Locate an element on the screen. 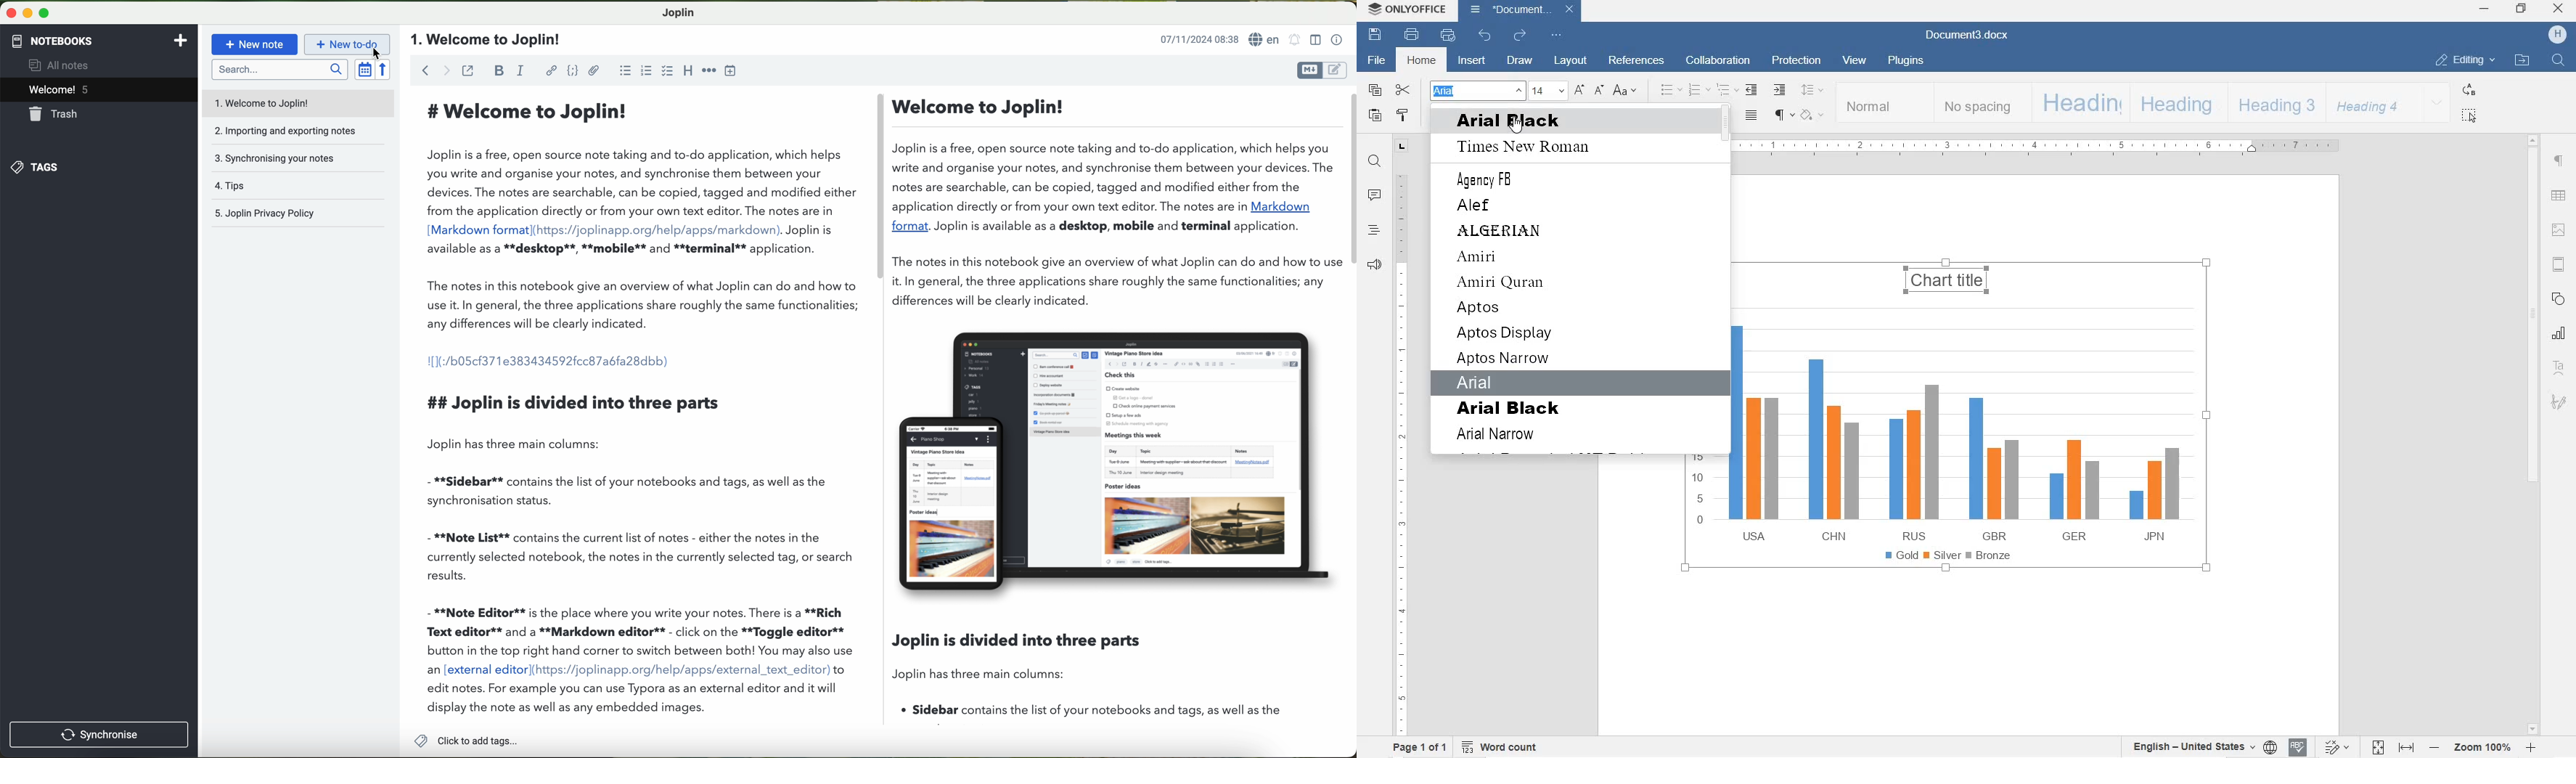 The width and height of the screenshot is (2576, 784). MULTILEVEL LISTS is located at coordinates (1727, 91).